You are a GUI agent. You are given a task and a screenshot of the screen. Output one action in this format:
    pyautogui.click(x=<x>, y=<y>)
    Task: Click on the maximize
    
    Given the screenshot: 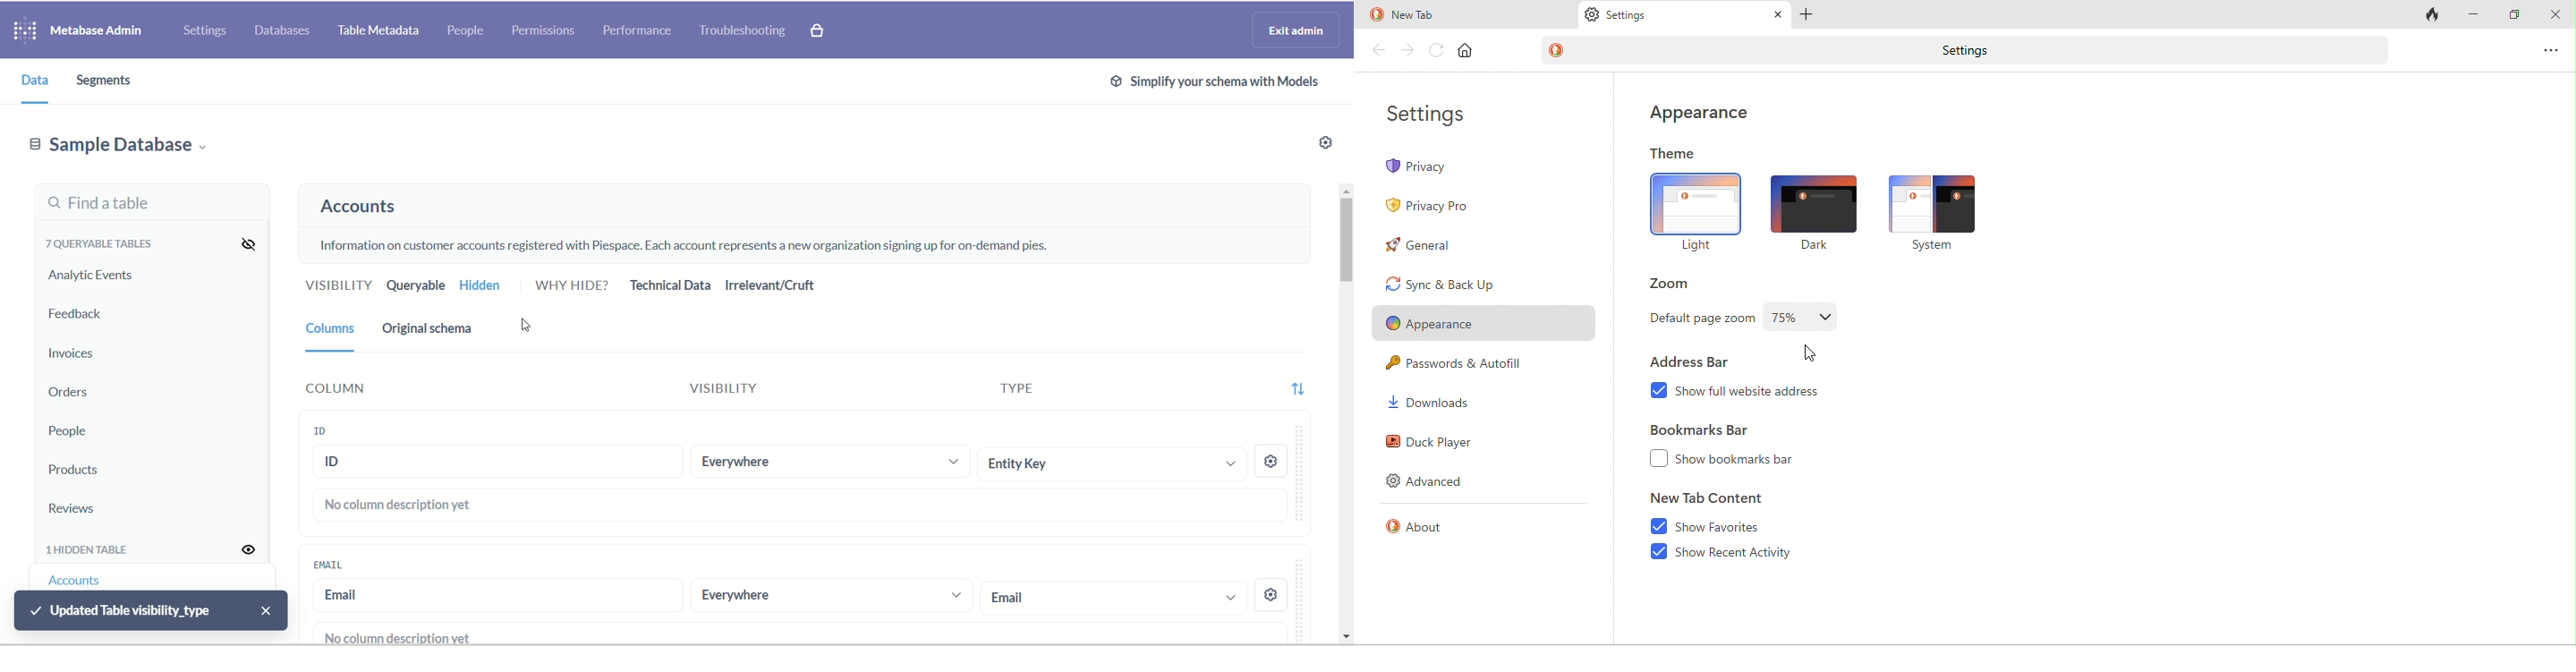 What is the action you would take?
    pyautogui.click(x=2513, y=14)
    